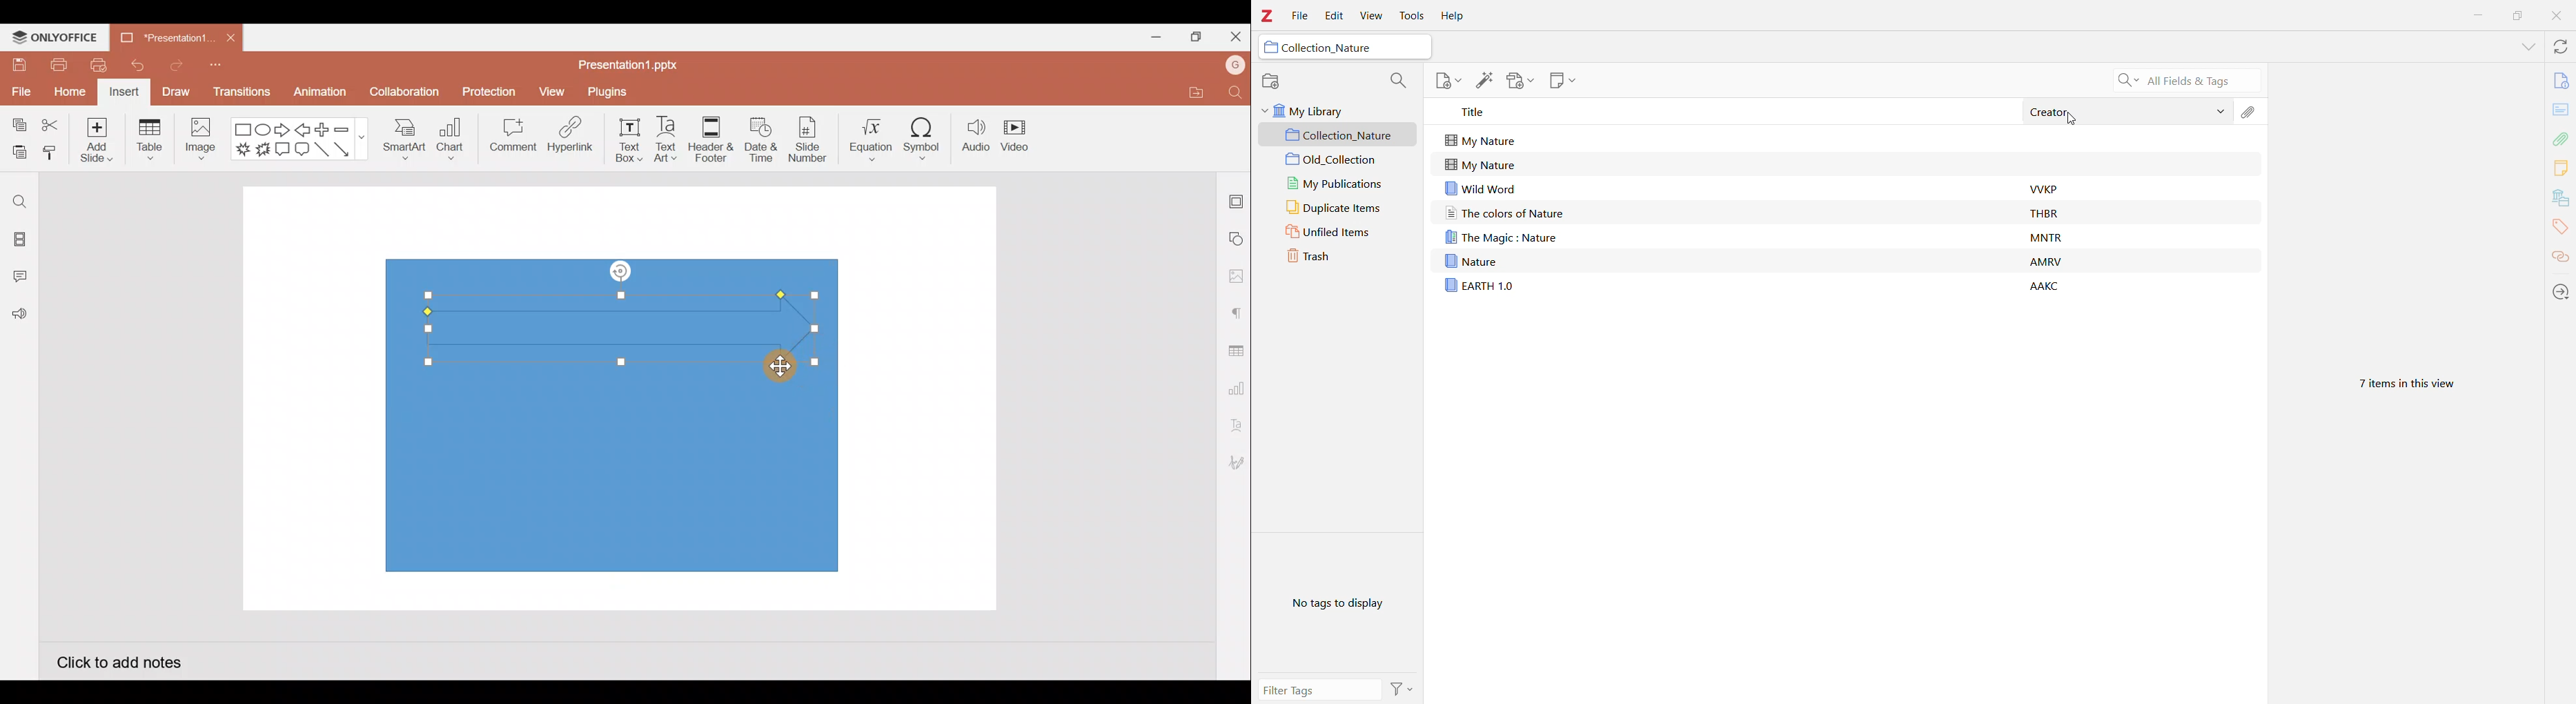 Image resolution: width=2576 pixels, height=728 pixels. Describe the element at coordinates (16, 153) in the screenshot. I see `Paste` at that location.